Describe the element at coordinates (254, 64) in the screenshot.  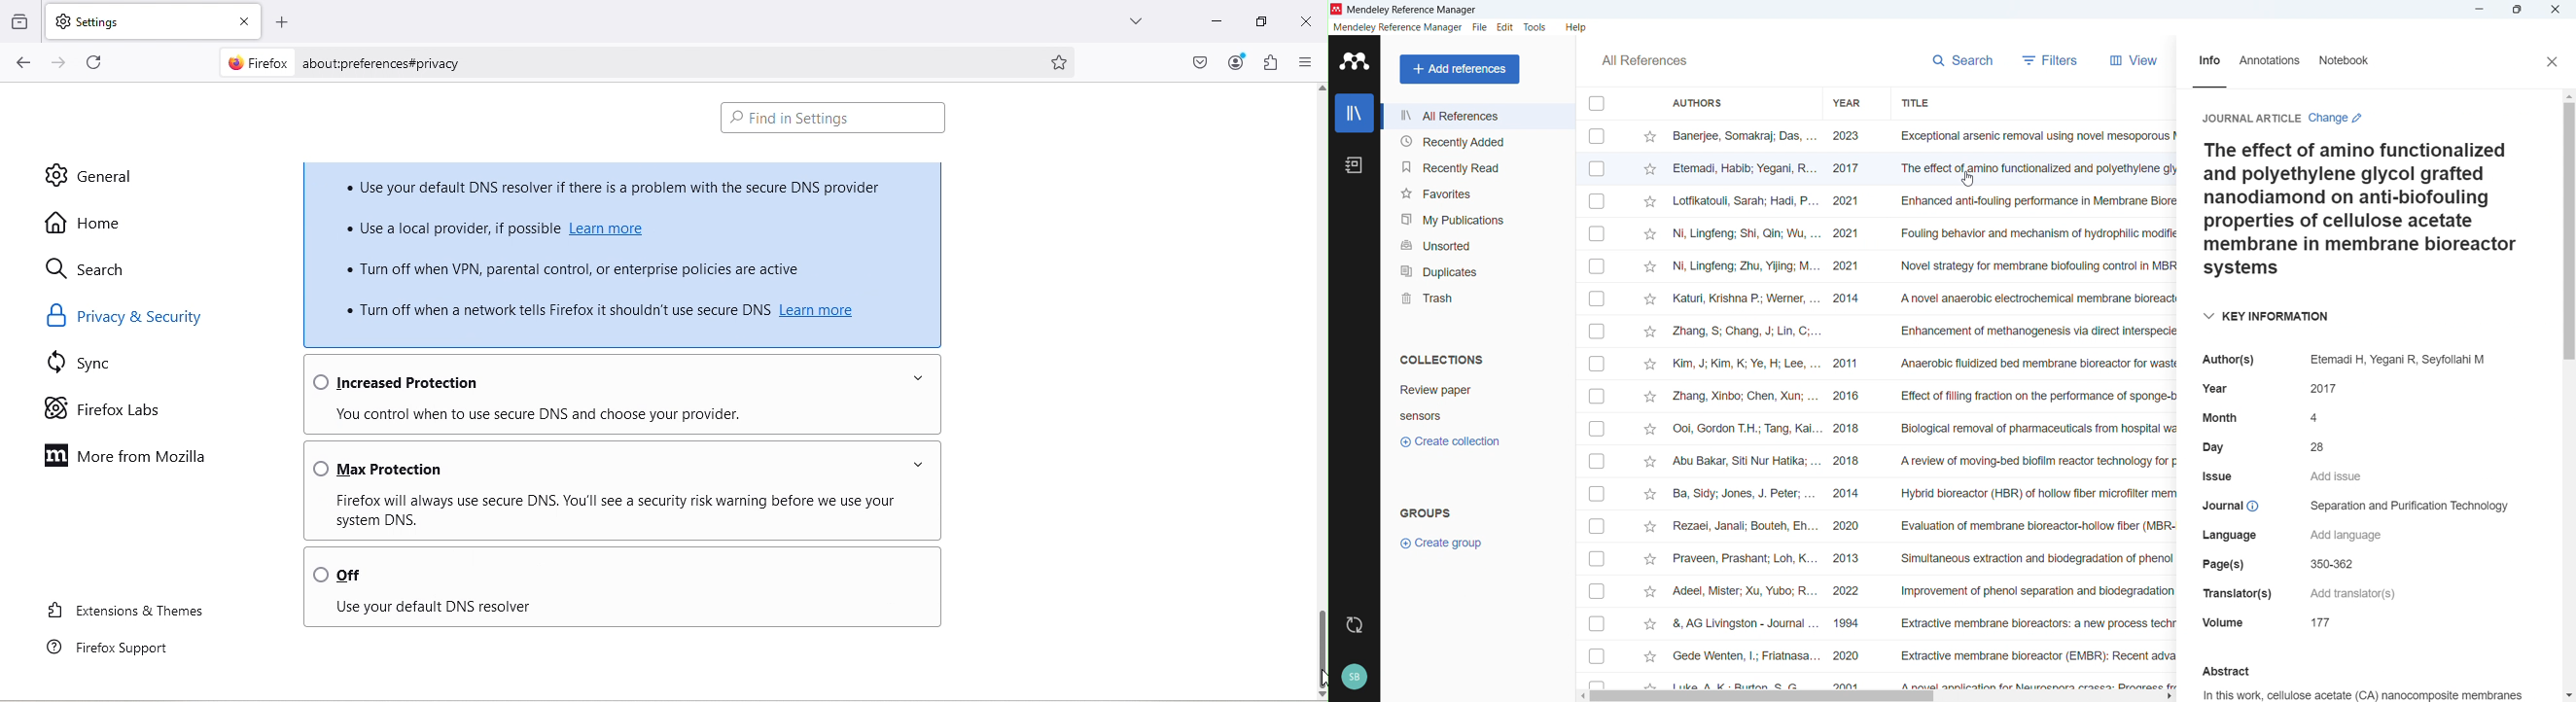
I see `Firefox` at that location.